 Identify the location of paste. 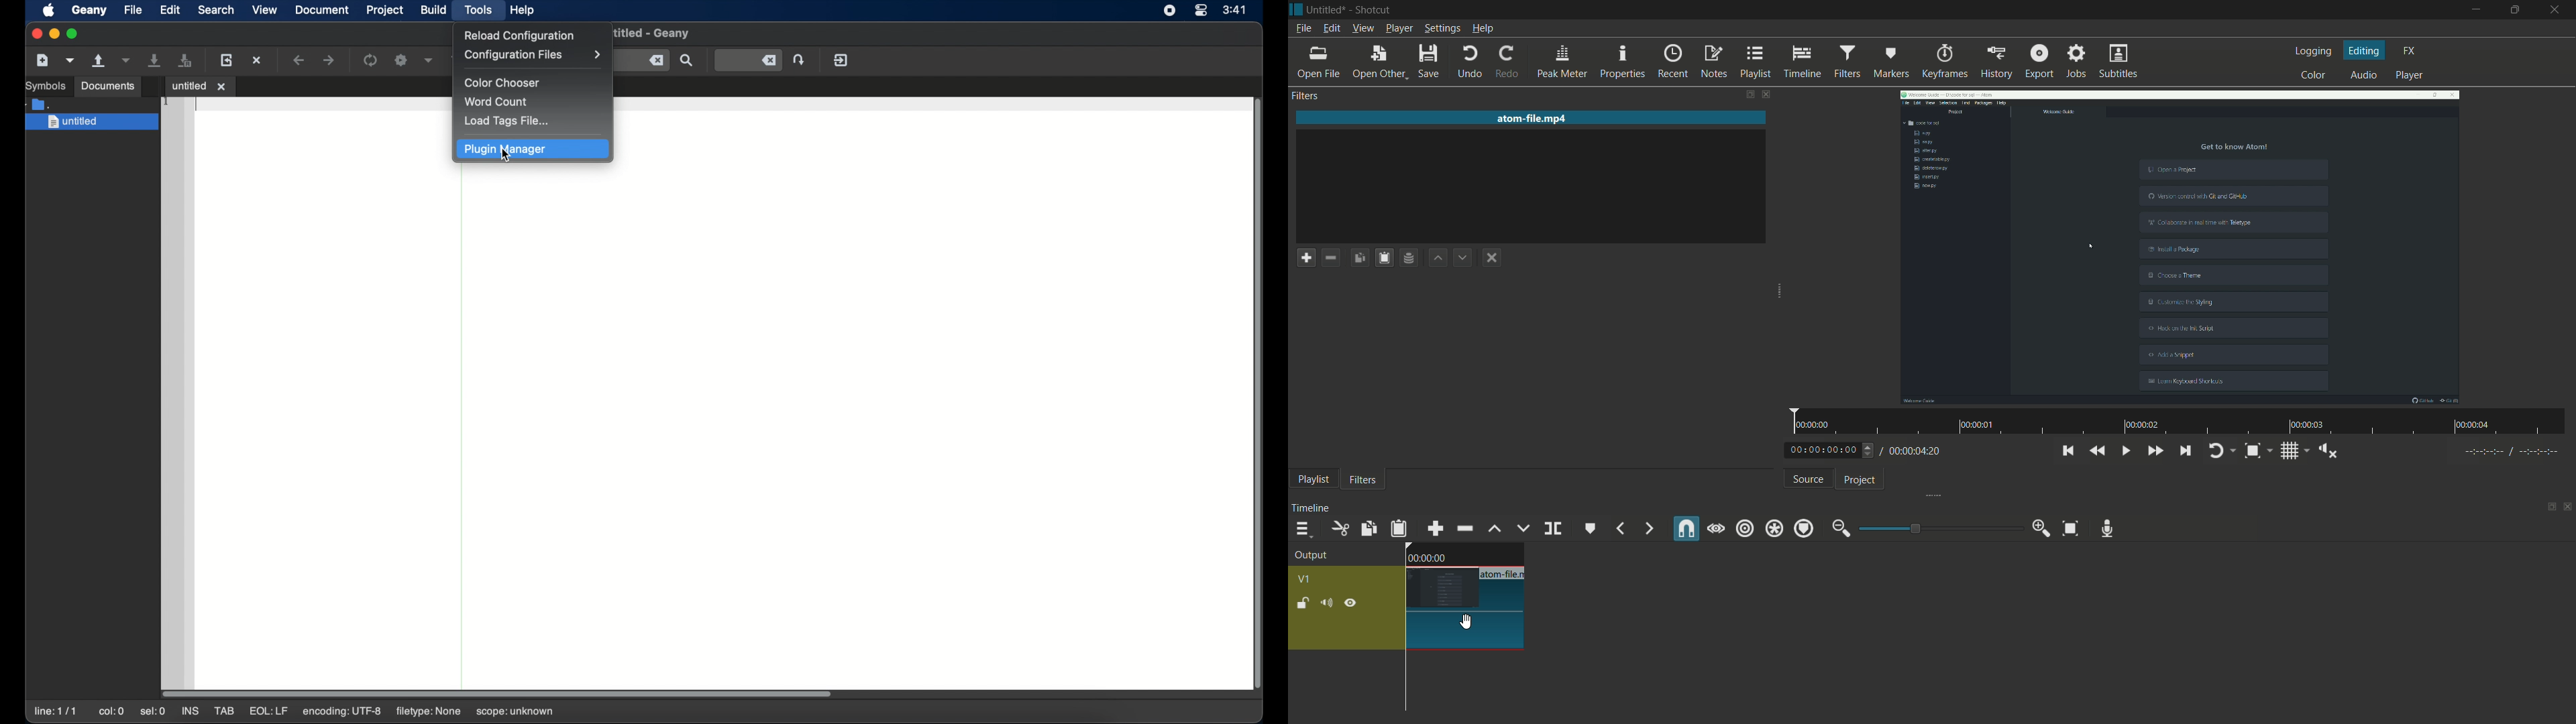
(1359, 257).